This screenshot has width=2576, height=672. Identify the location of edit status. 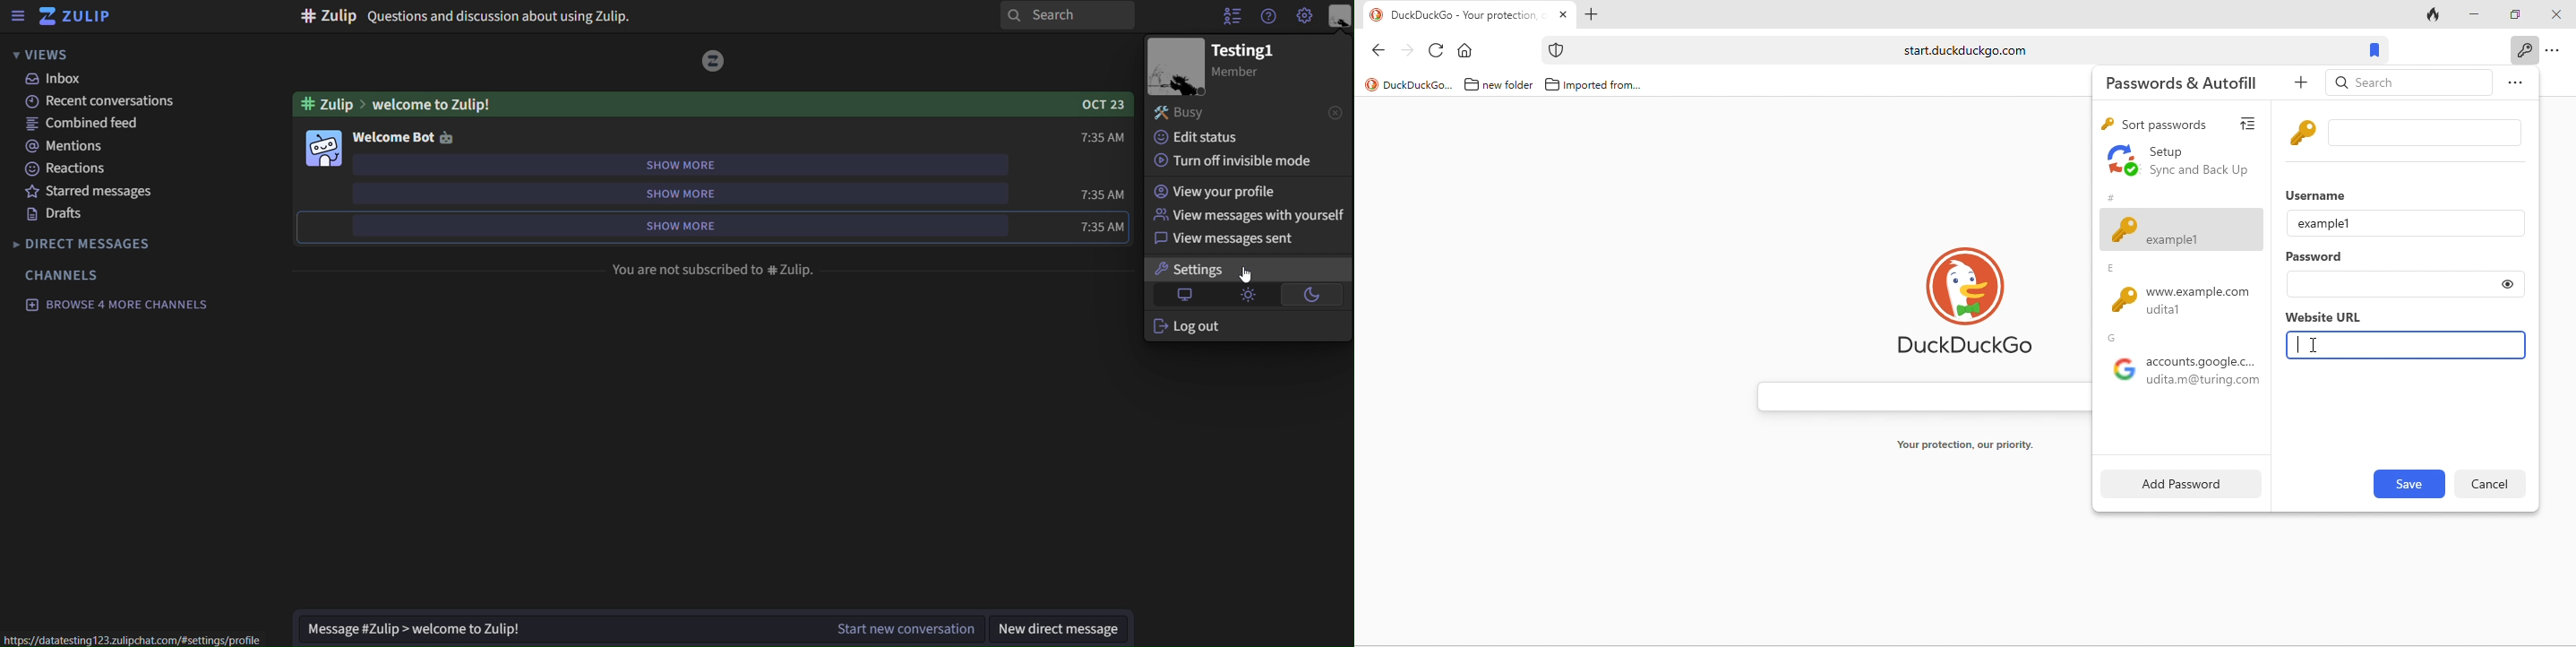
(1202, 138).